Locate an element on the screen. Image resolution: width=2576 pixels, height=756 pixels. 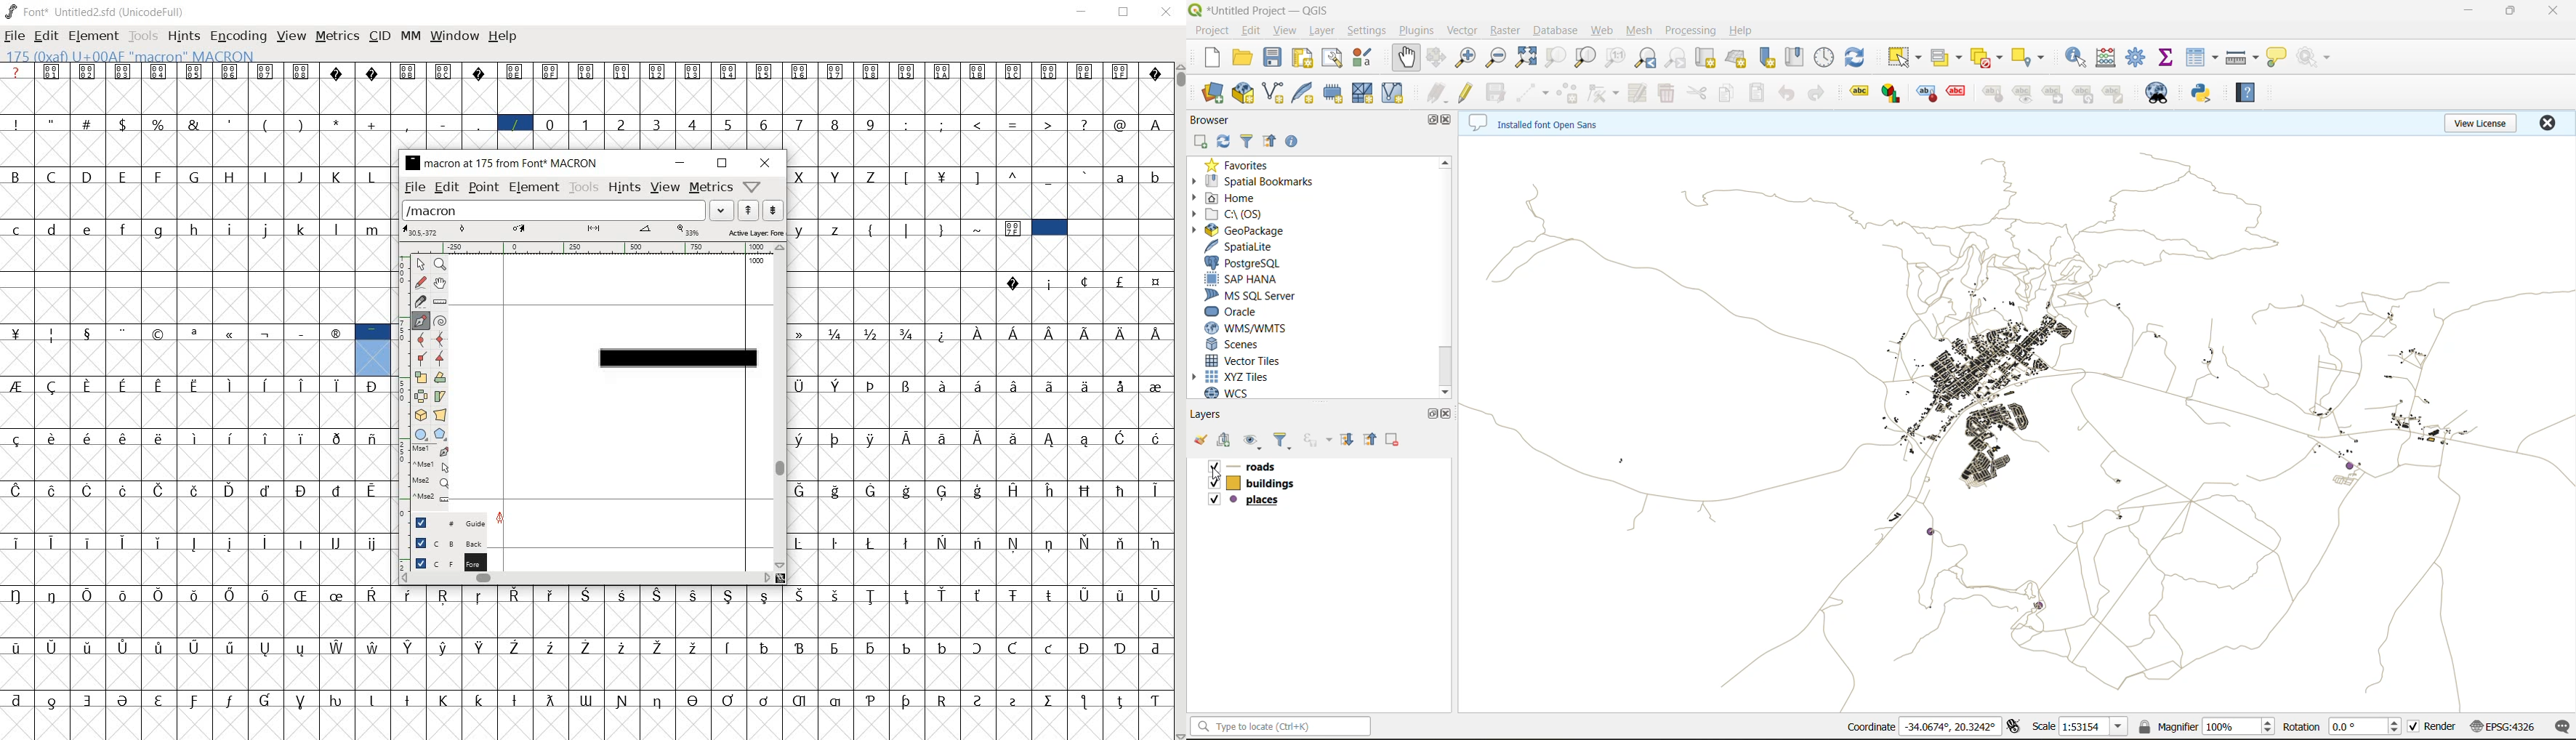
wcs is located at coordinates (1251, 393).